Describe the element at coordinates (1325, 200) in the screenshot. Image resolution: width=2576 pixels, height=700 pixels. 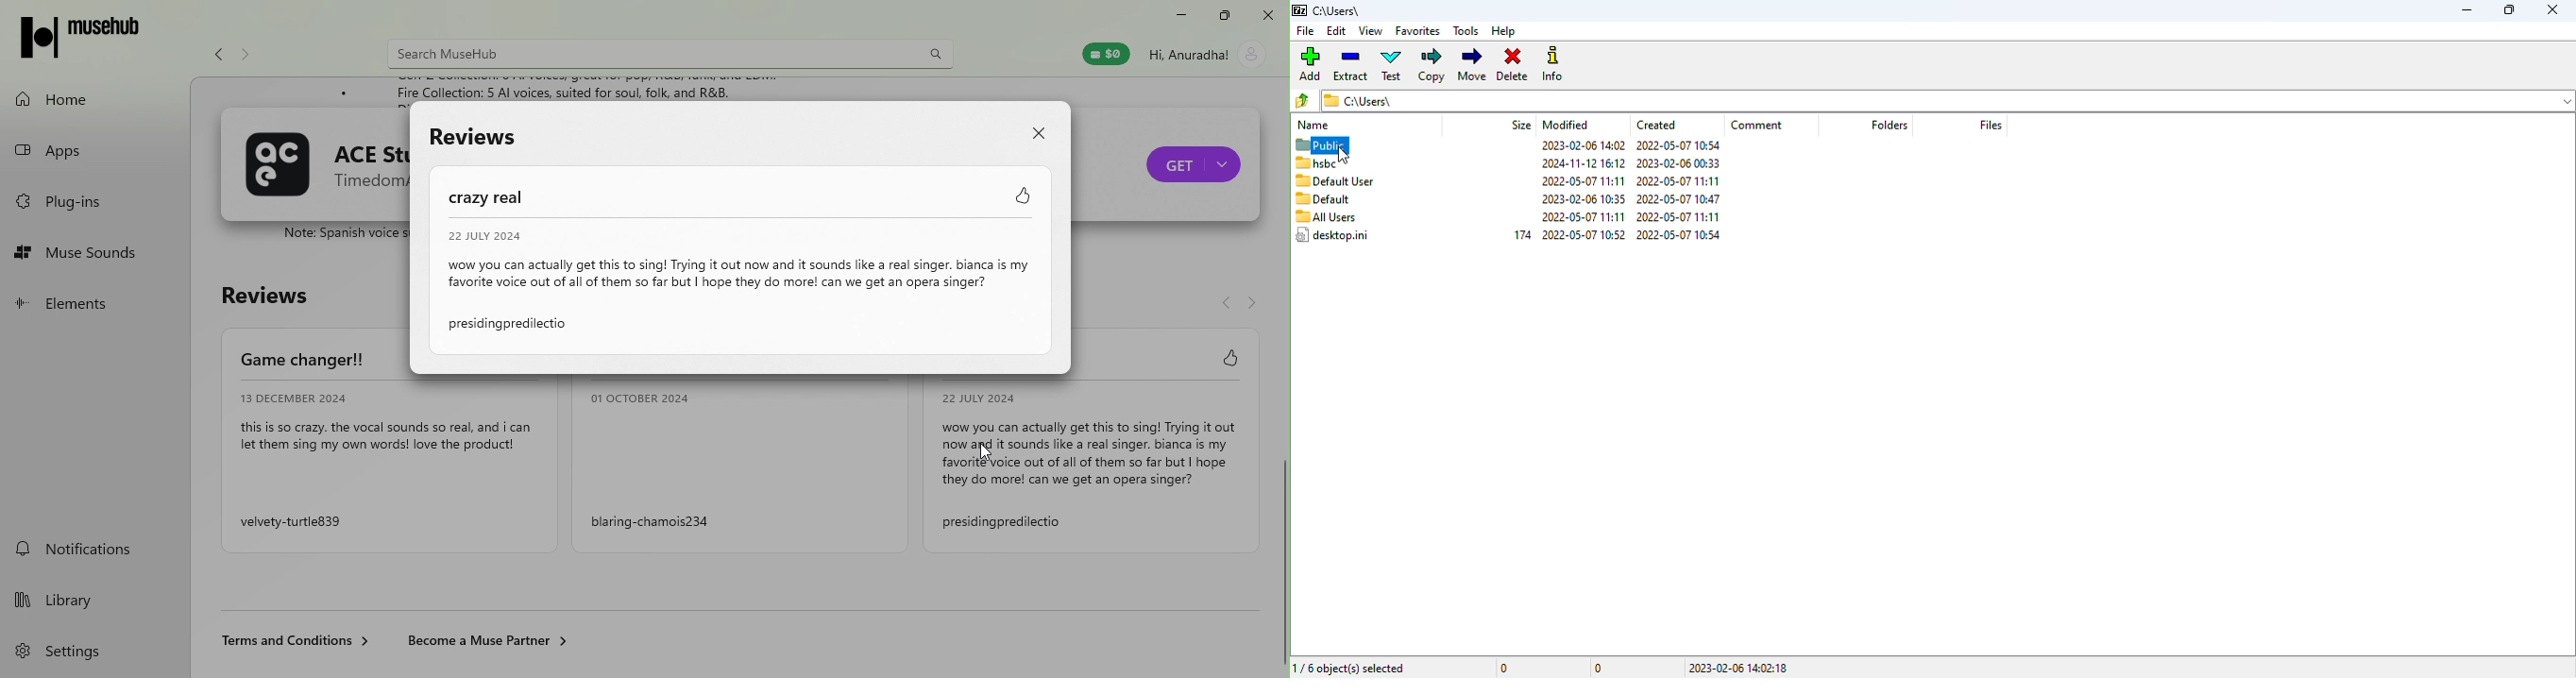
I see `default` at that location.